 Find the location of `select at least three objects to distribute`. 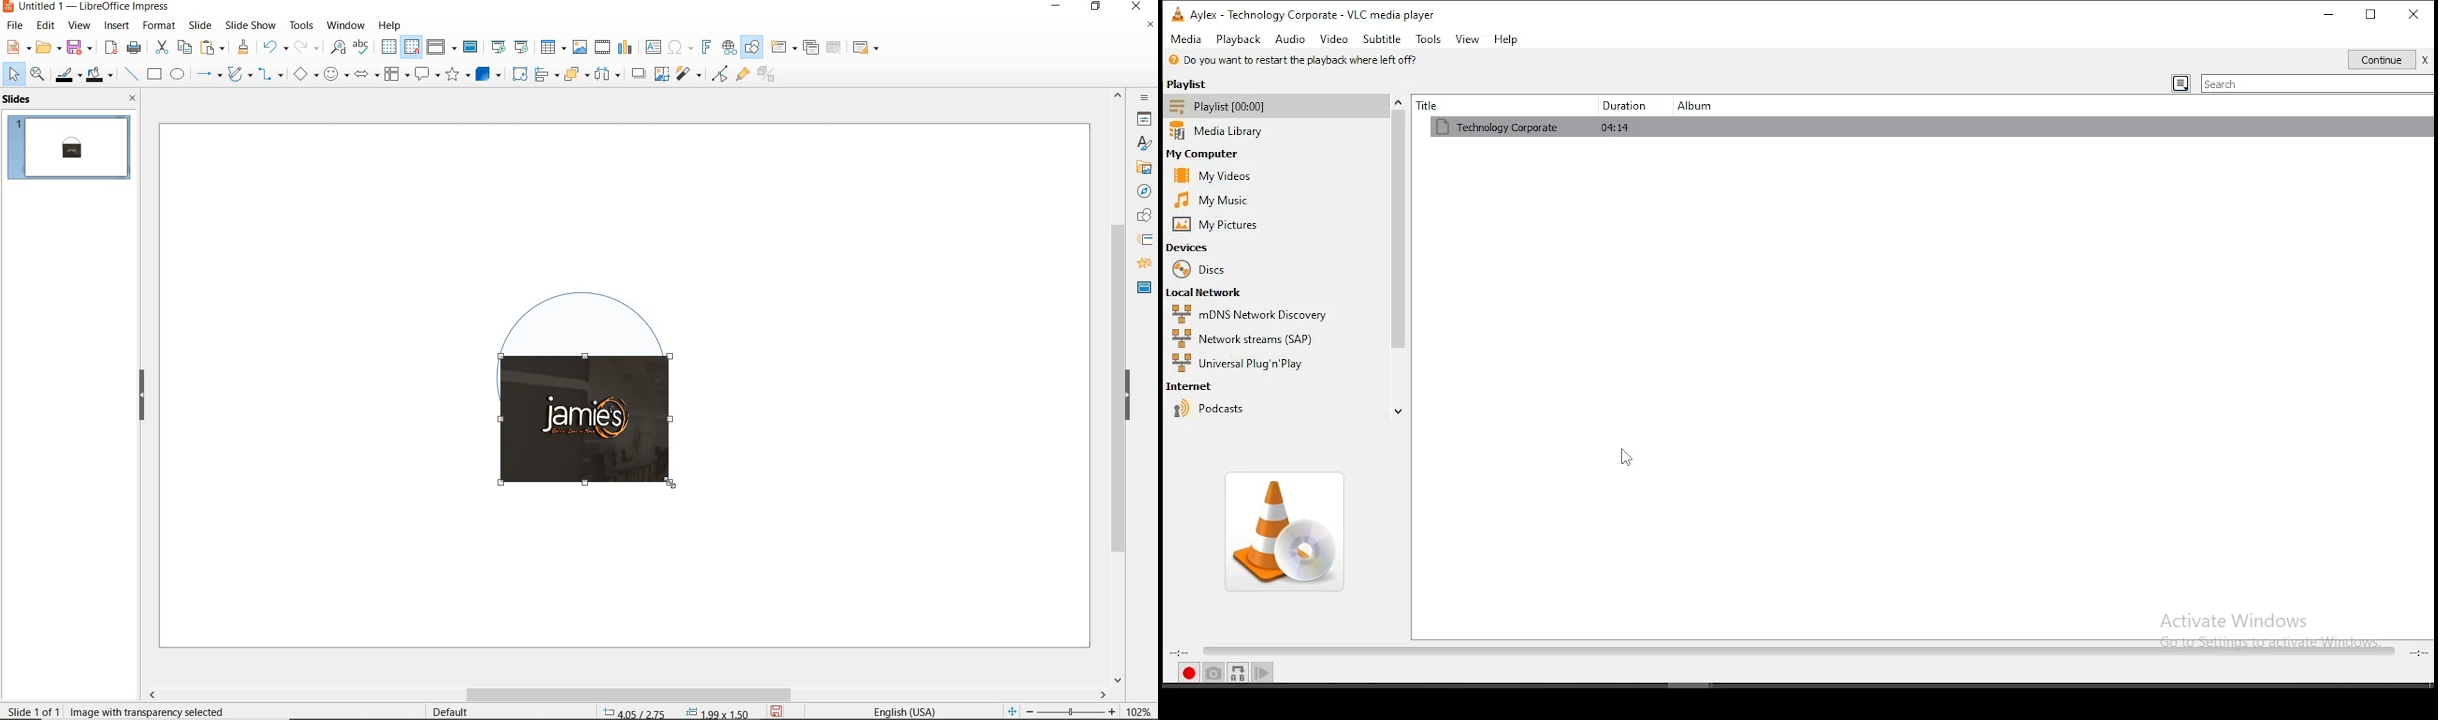

select at least three objects to distribute is located at coordinates (608, 74).